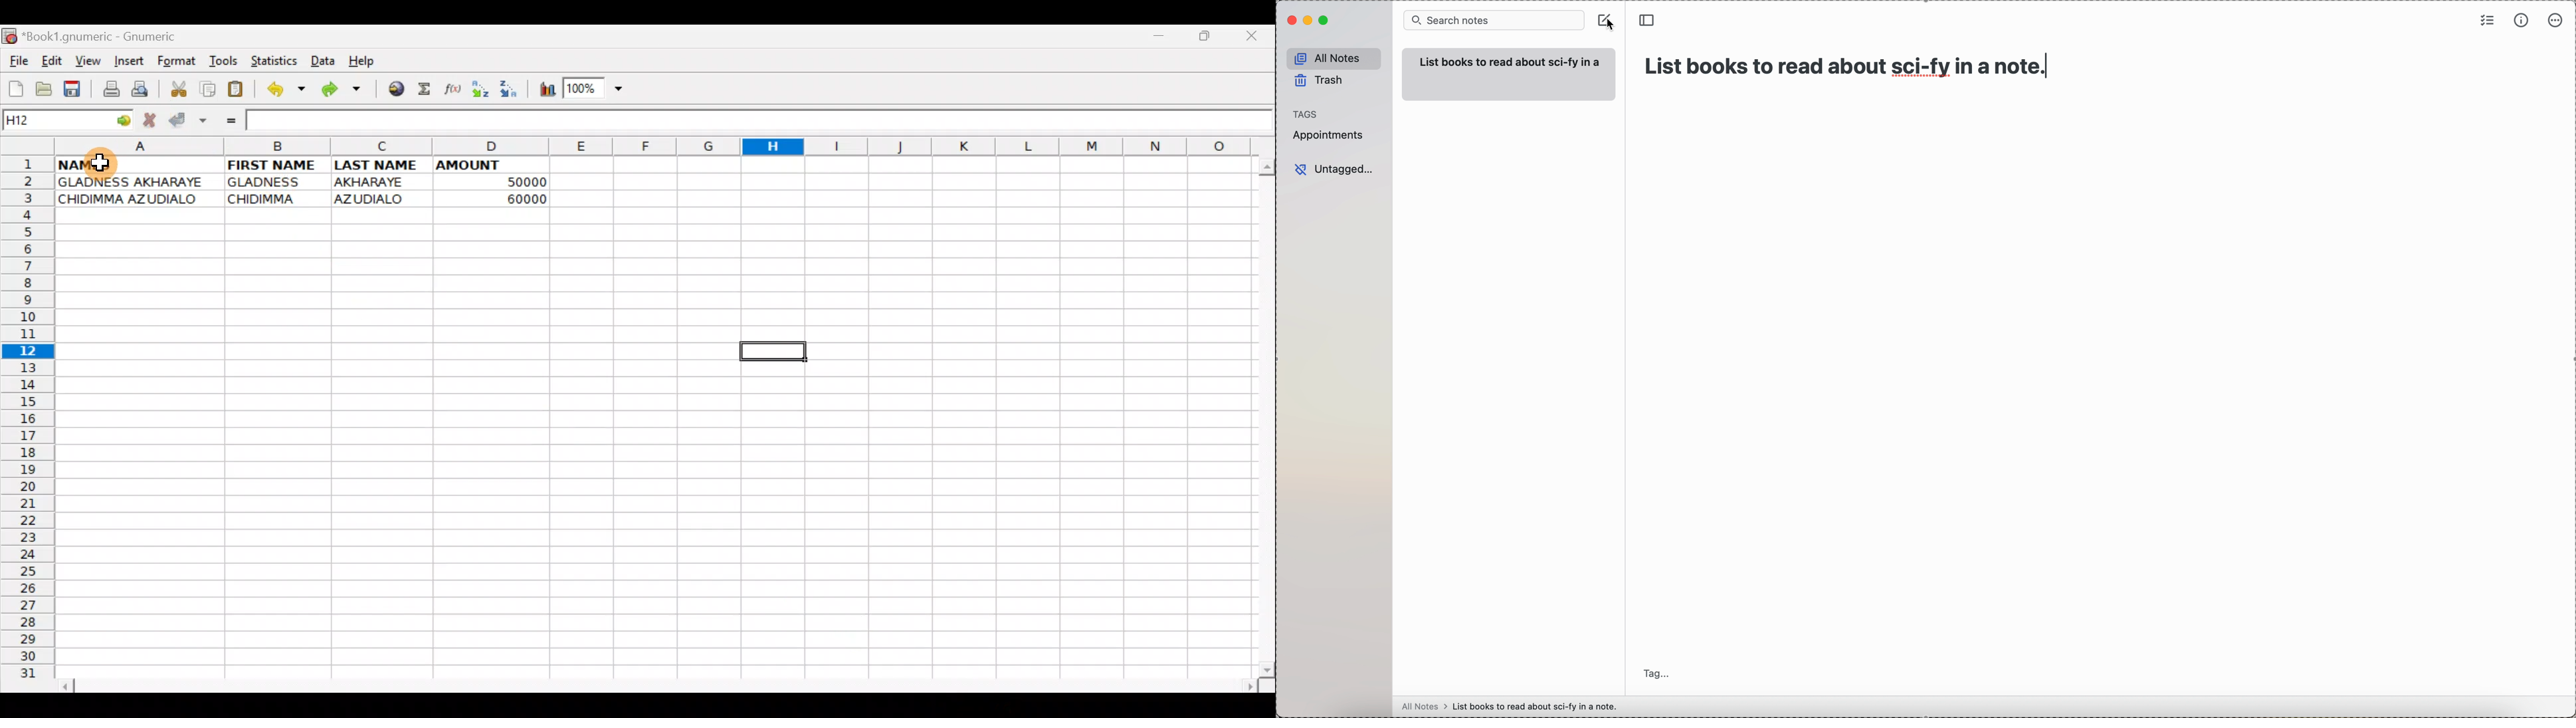 Image resolution: width=2576 pixels, height=728 pixels. Describe the element at coordinates (479, 89) in the screenshot. I see `Sort Ascending order` at that location.